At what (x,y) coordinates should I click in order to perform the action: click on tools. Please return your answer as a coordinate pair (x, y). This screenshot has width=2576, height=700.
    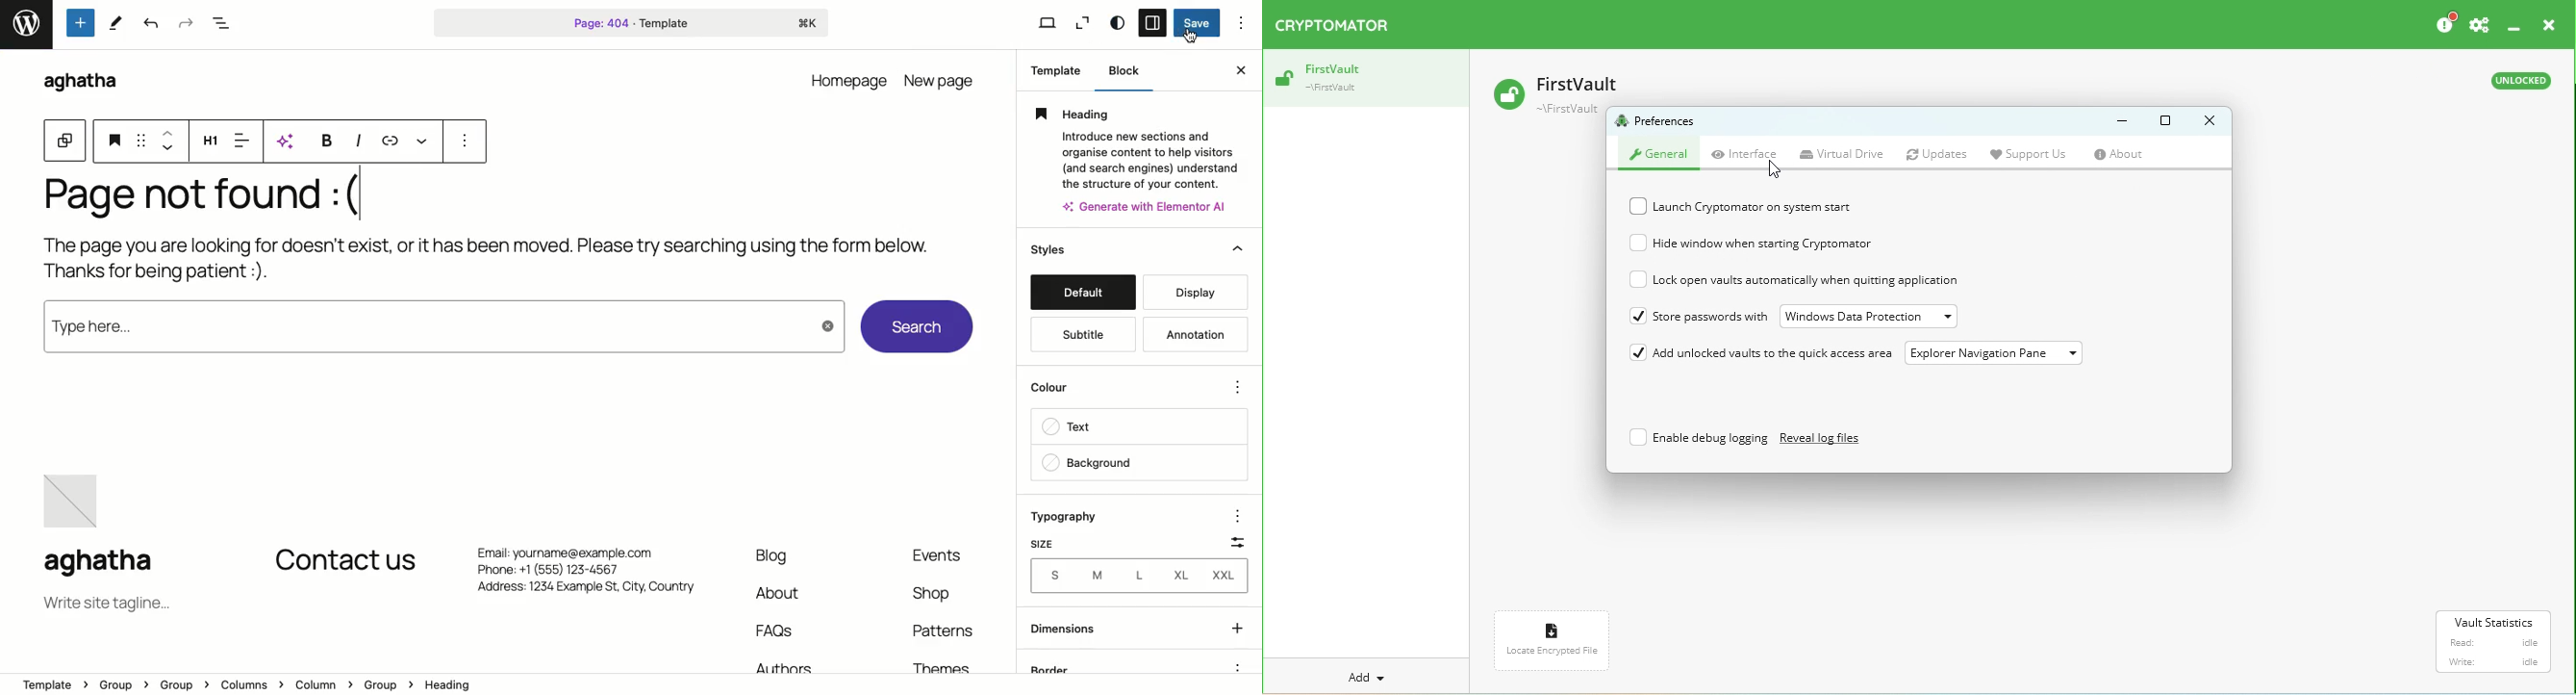
    Looking at the image, I should click on (120, 22).